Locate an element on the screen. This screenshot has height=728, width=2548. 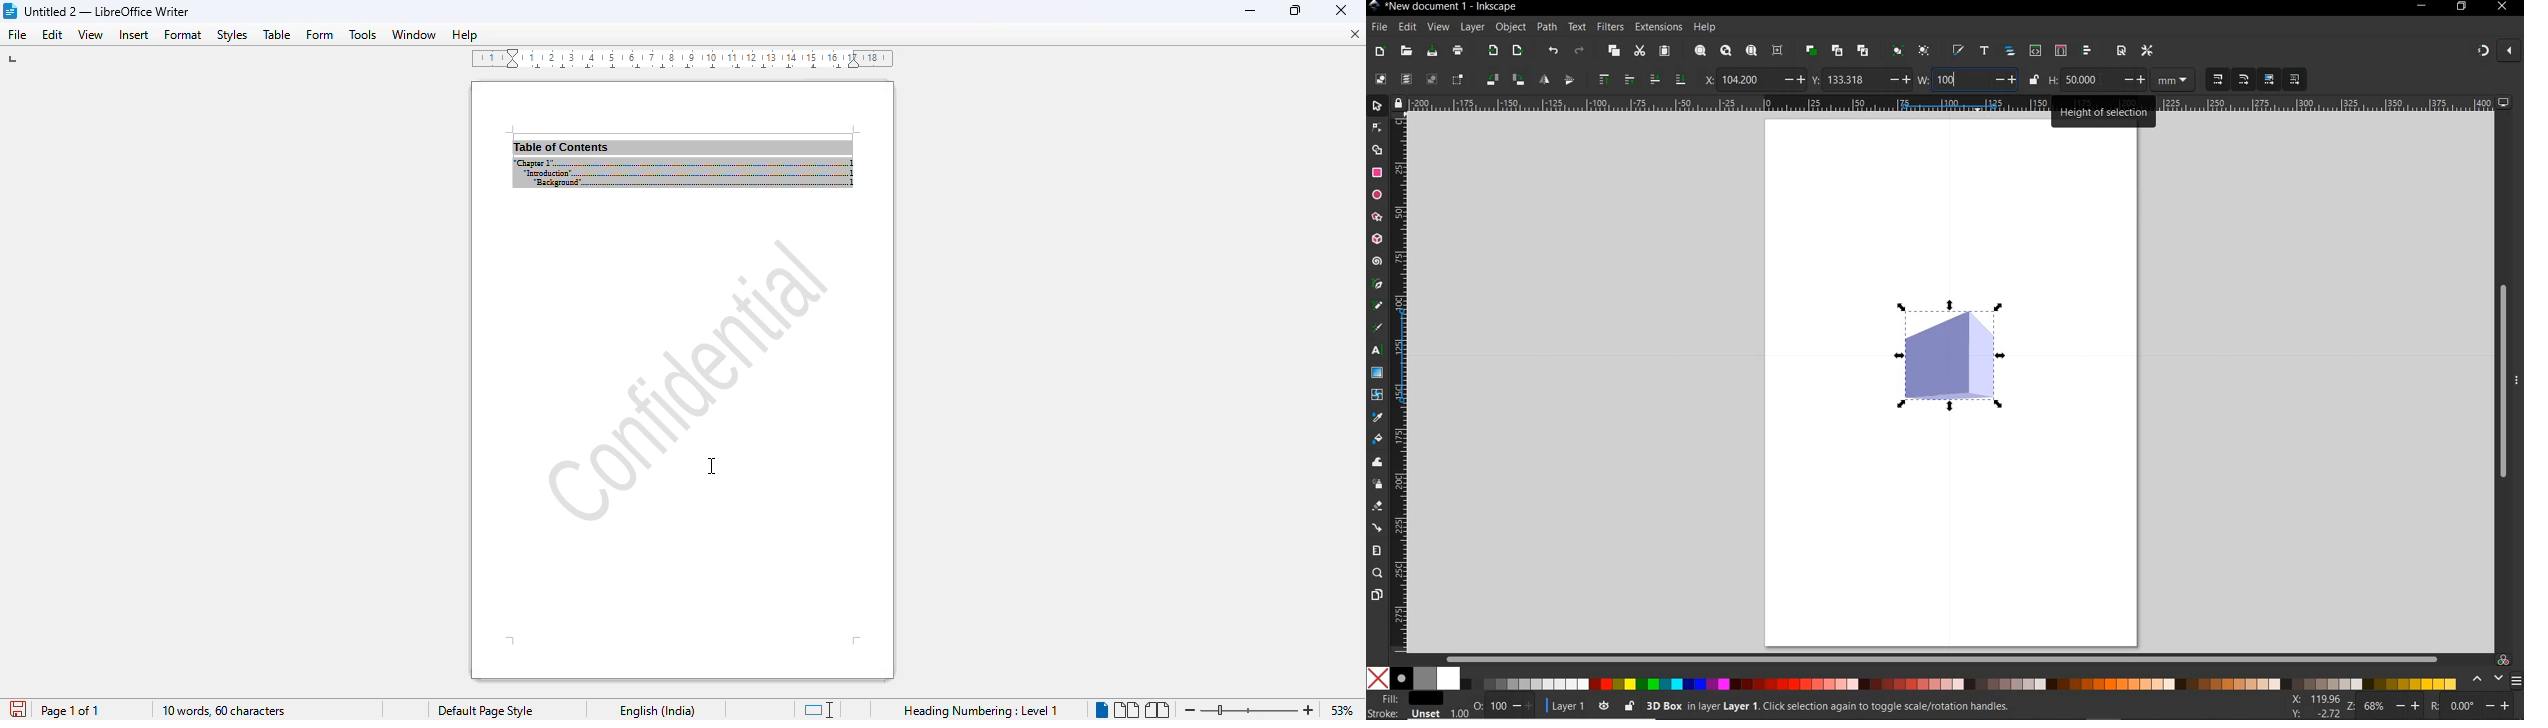
click to save document is located at coordinates (19, 709).